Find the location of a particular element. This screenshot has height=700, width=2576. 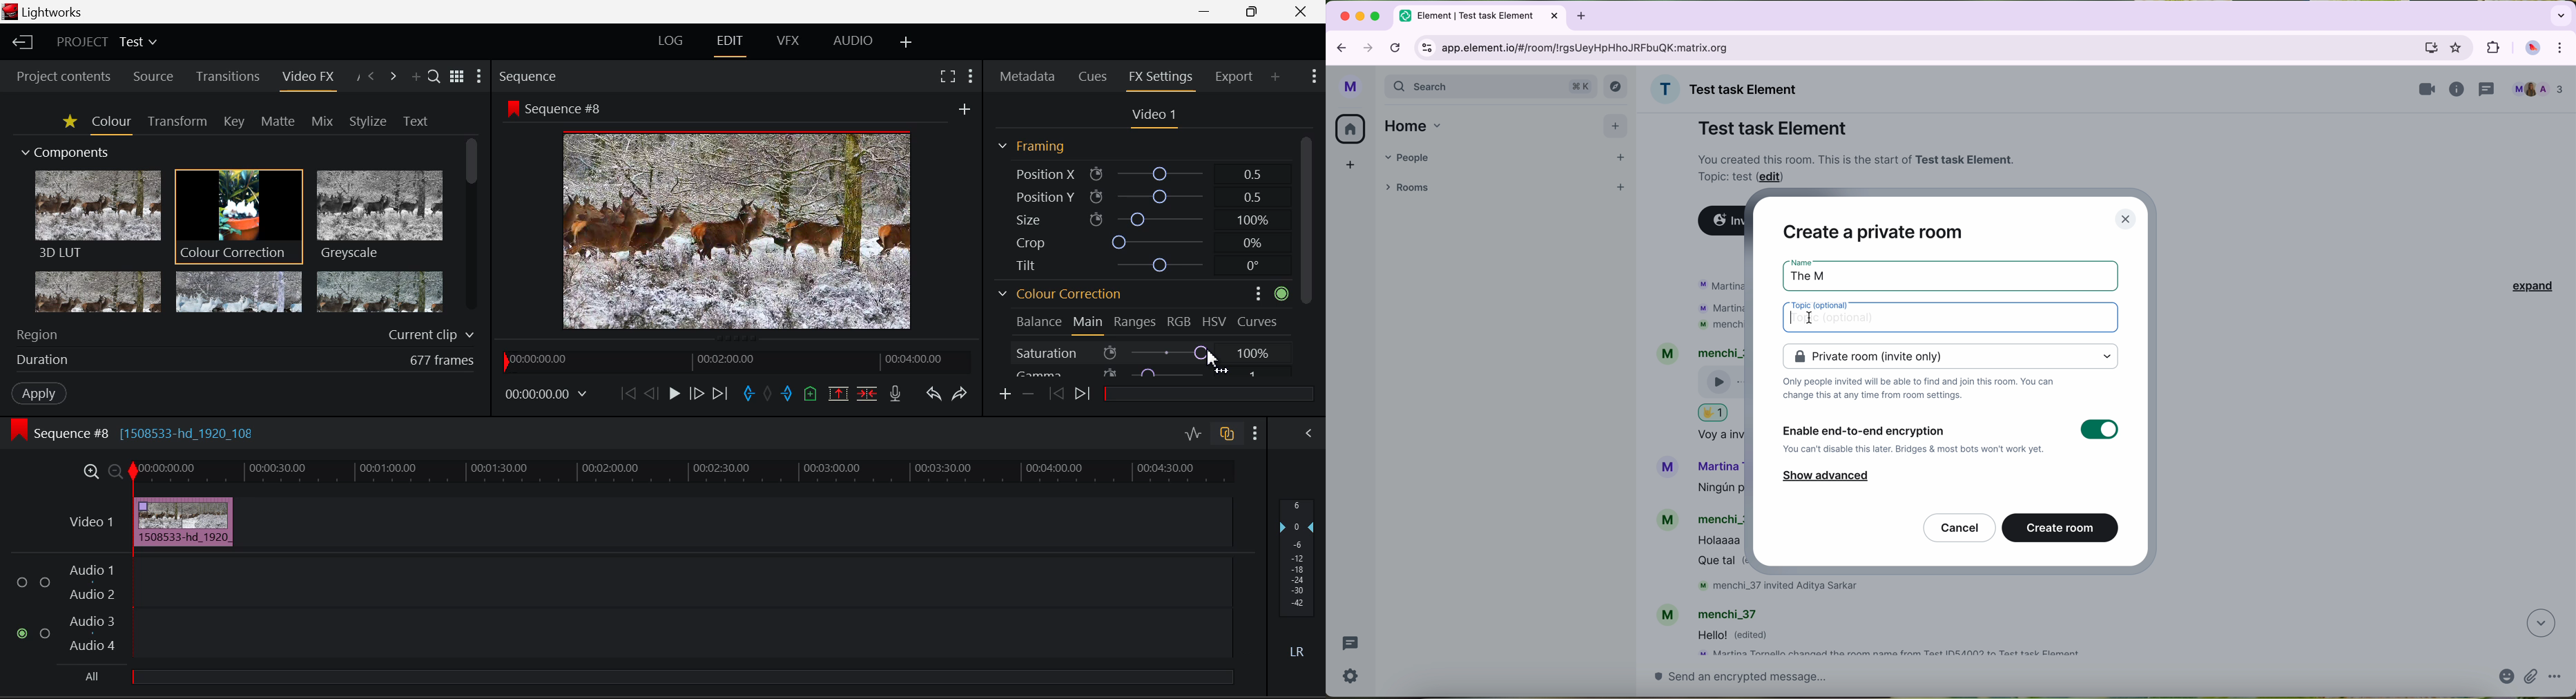

Mark Out is located at coordinates (787, 394).